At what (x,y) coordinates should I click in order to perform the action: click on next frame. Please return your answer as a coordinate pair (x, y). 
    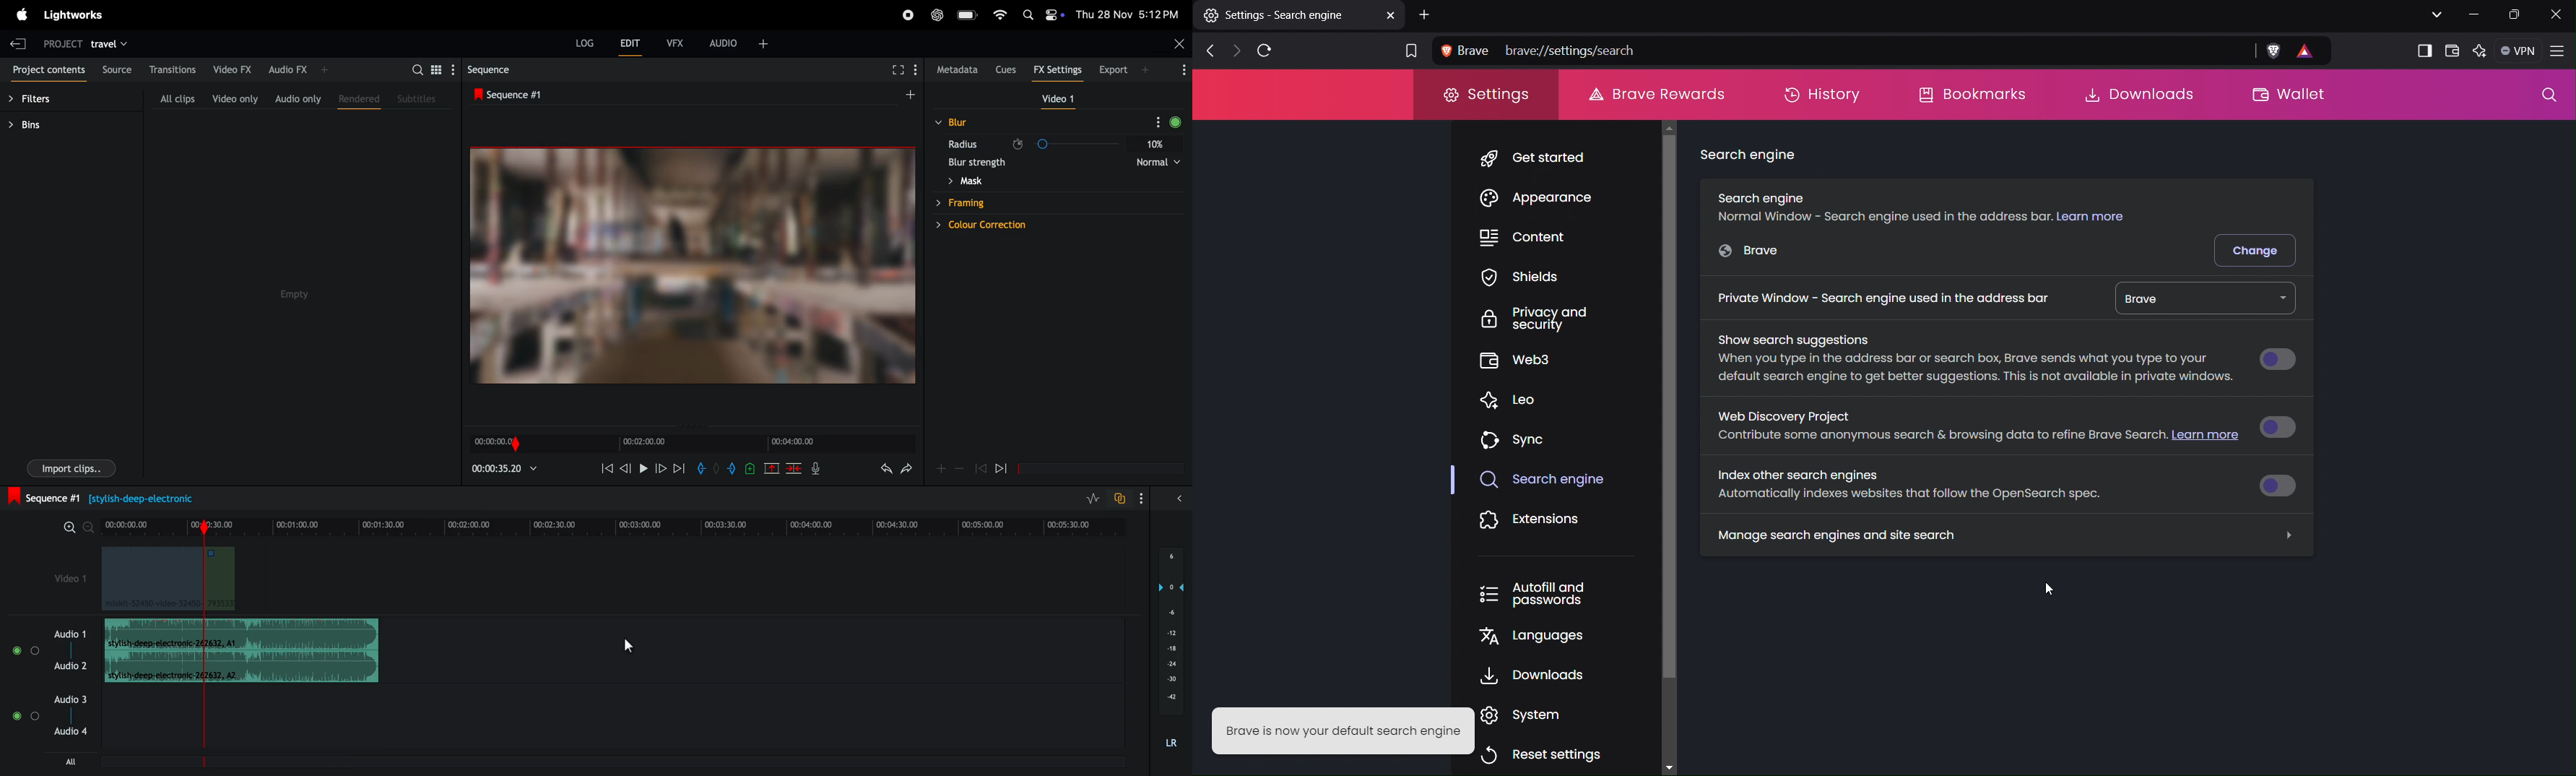
    Looking at the image, I should click on (661, 469).